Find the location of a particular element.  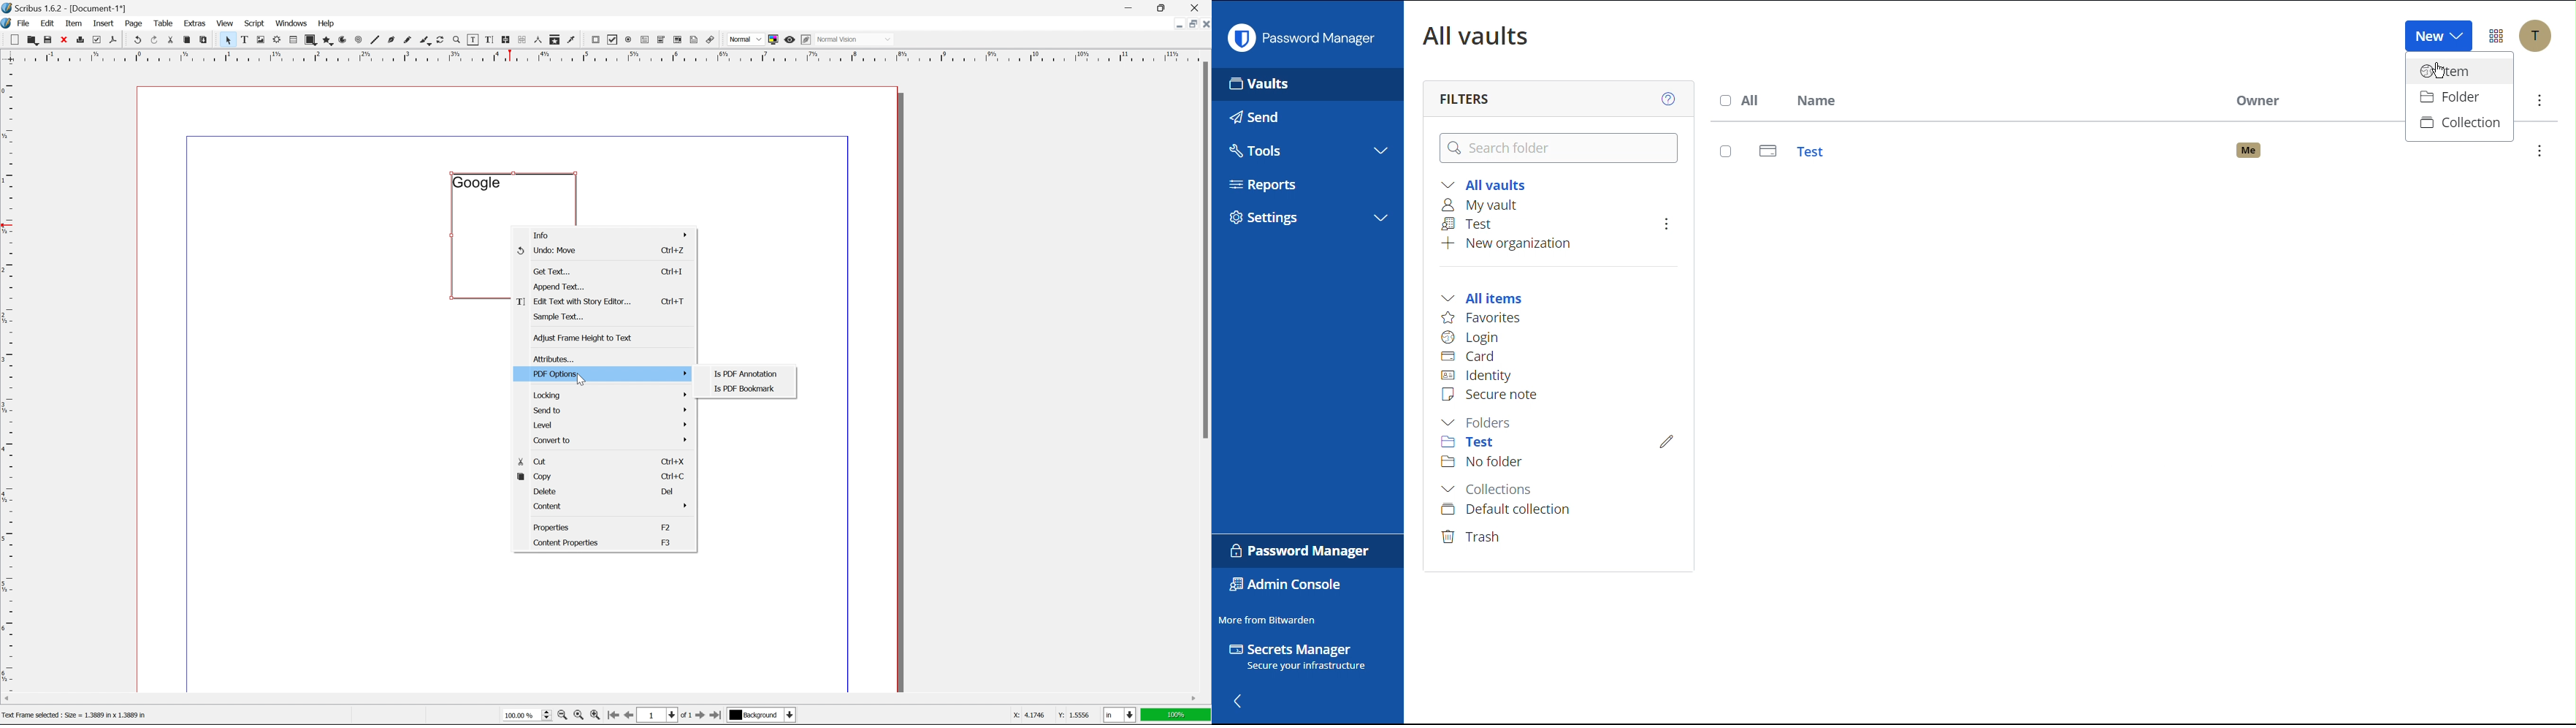

table is located at coordinates (293, 40).